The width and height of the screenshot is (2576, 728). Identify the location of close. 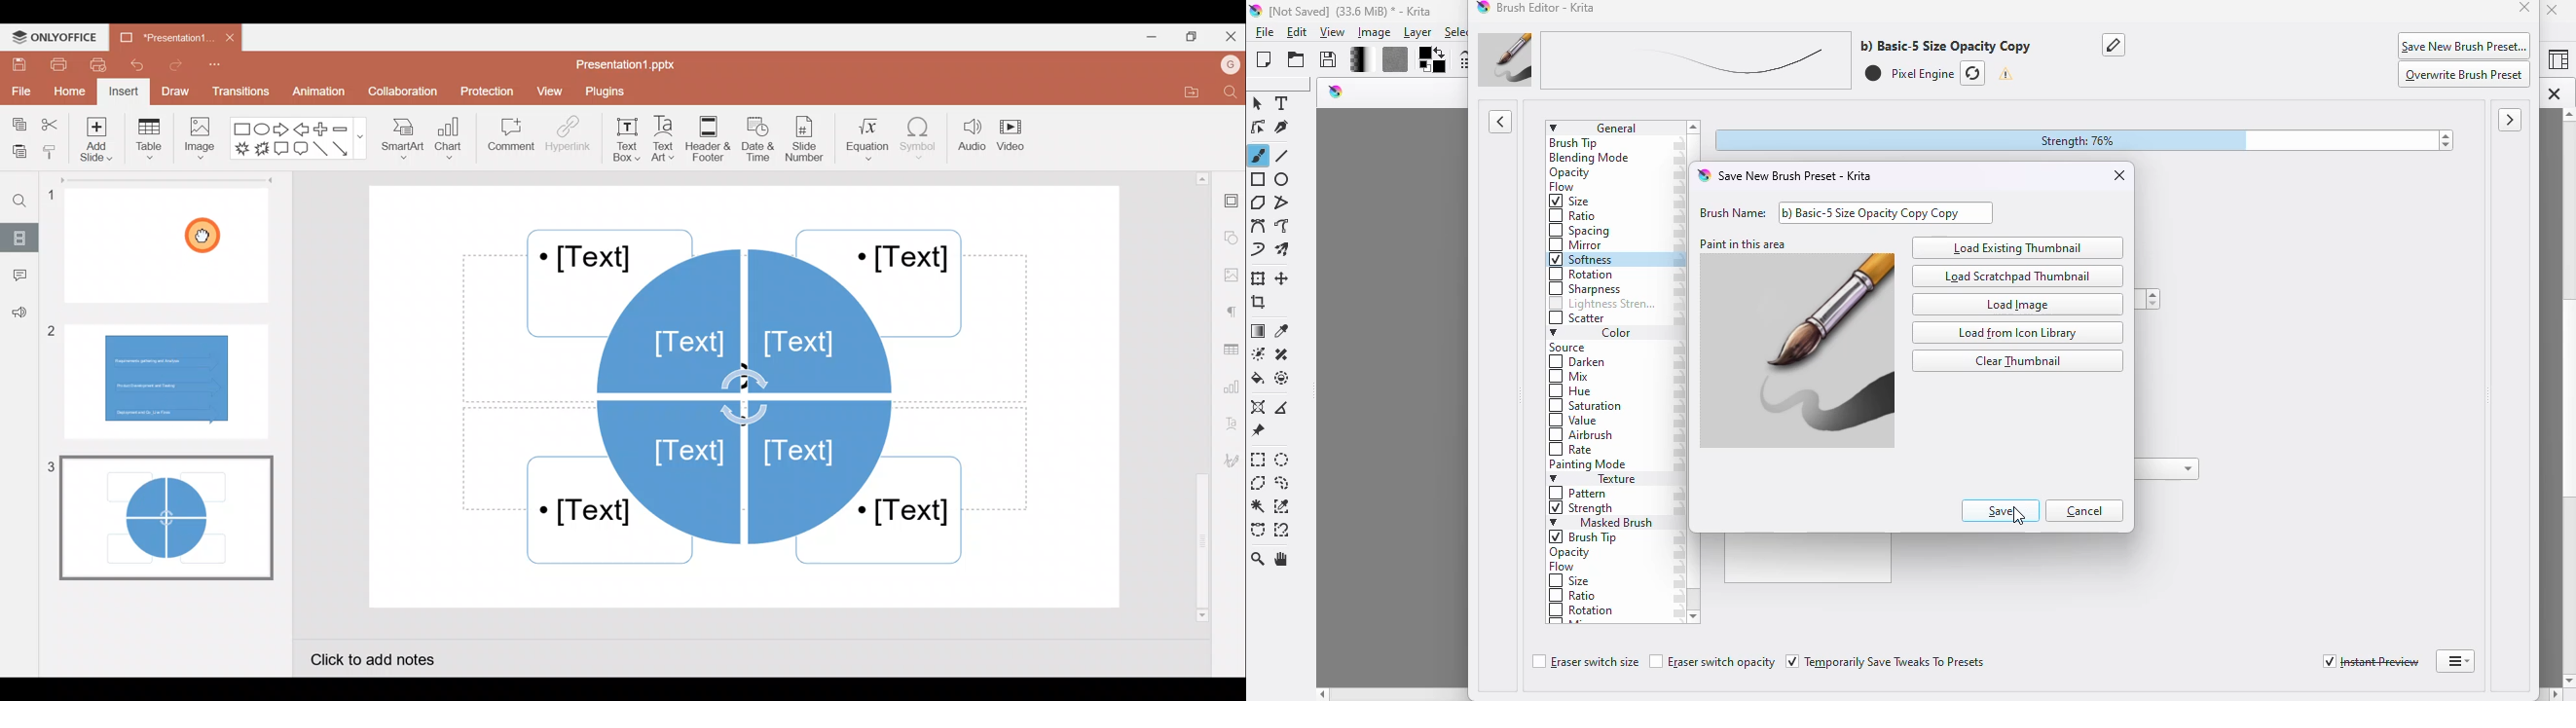
(2554, 10).